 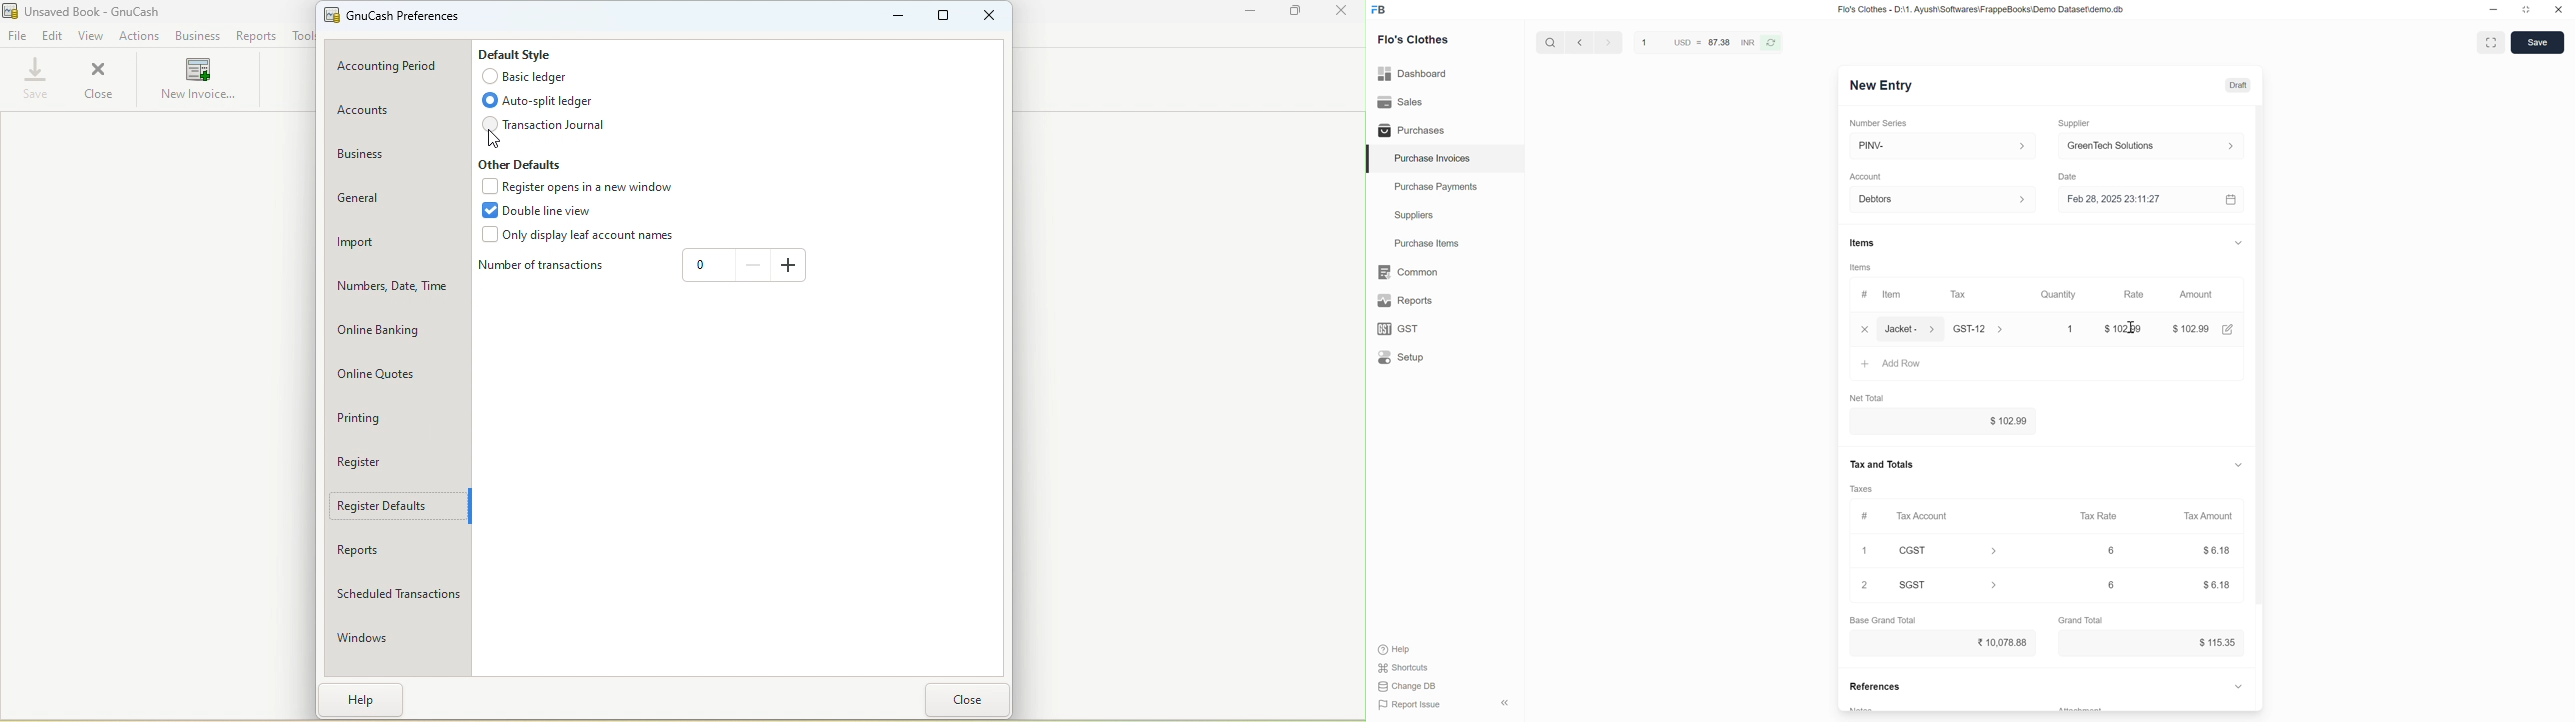 I want to click on Items, so click(x=1861, y=267).